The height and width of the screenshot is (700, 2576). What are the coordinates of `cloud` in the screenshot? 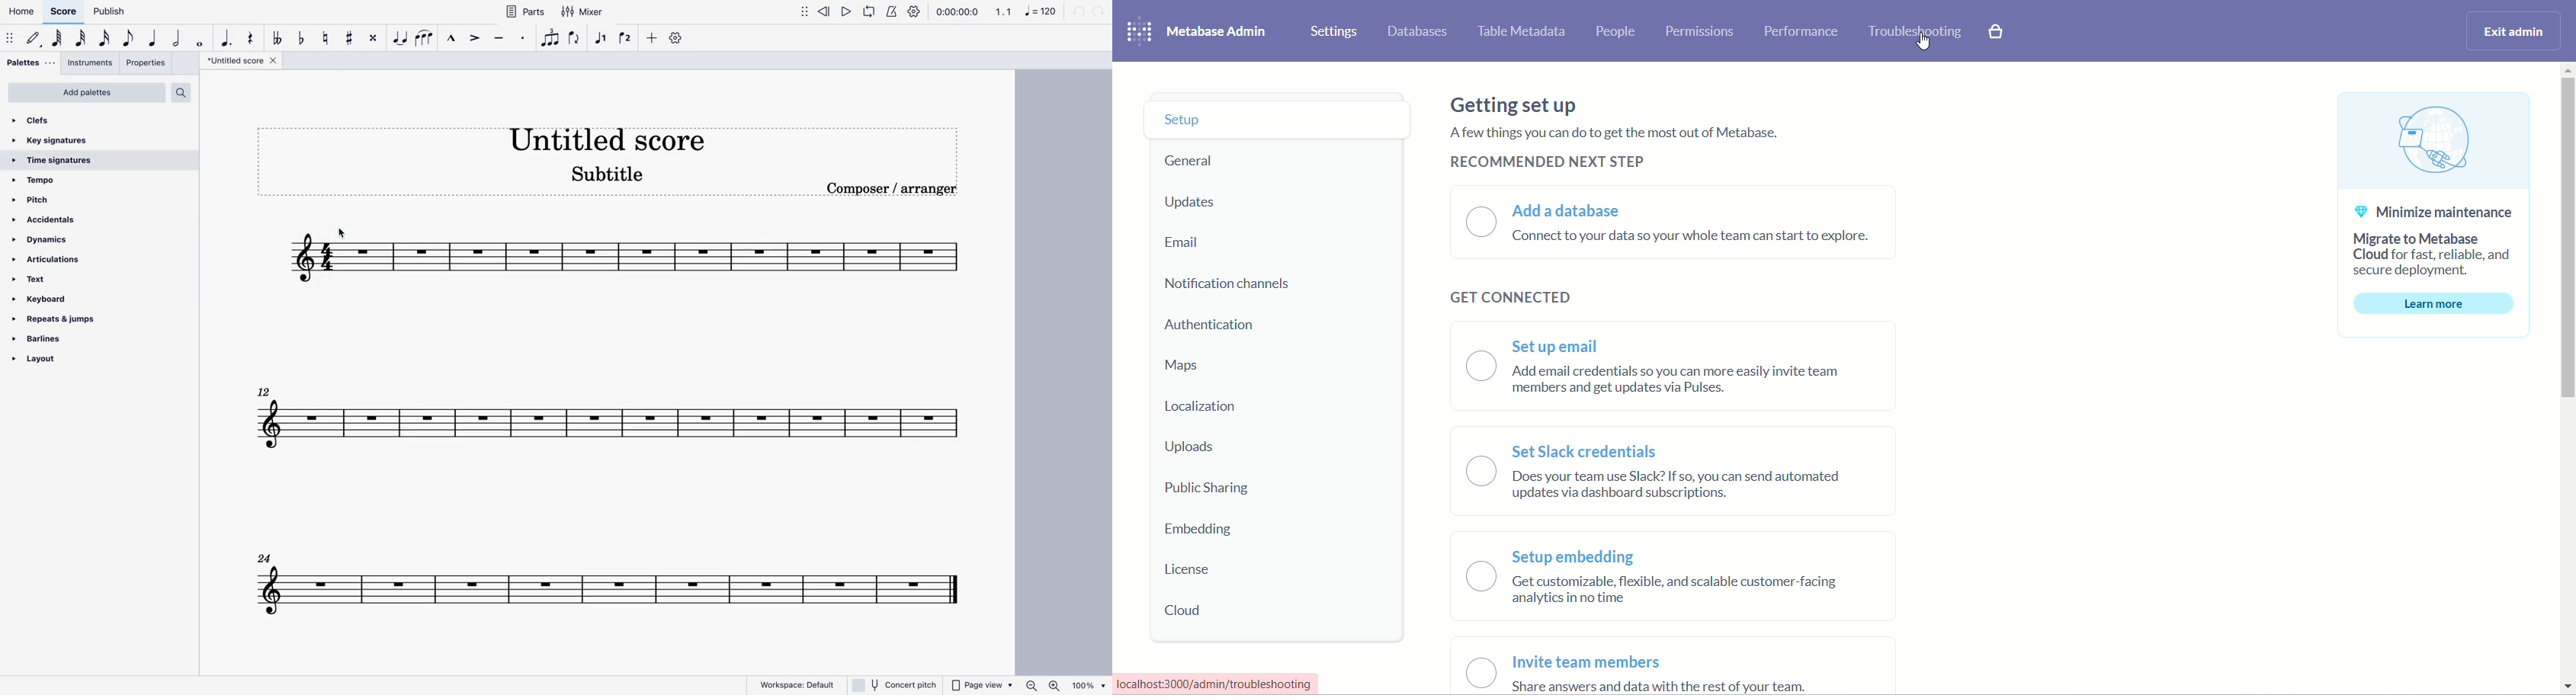 It's located at (1195, 610).